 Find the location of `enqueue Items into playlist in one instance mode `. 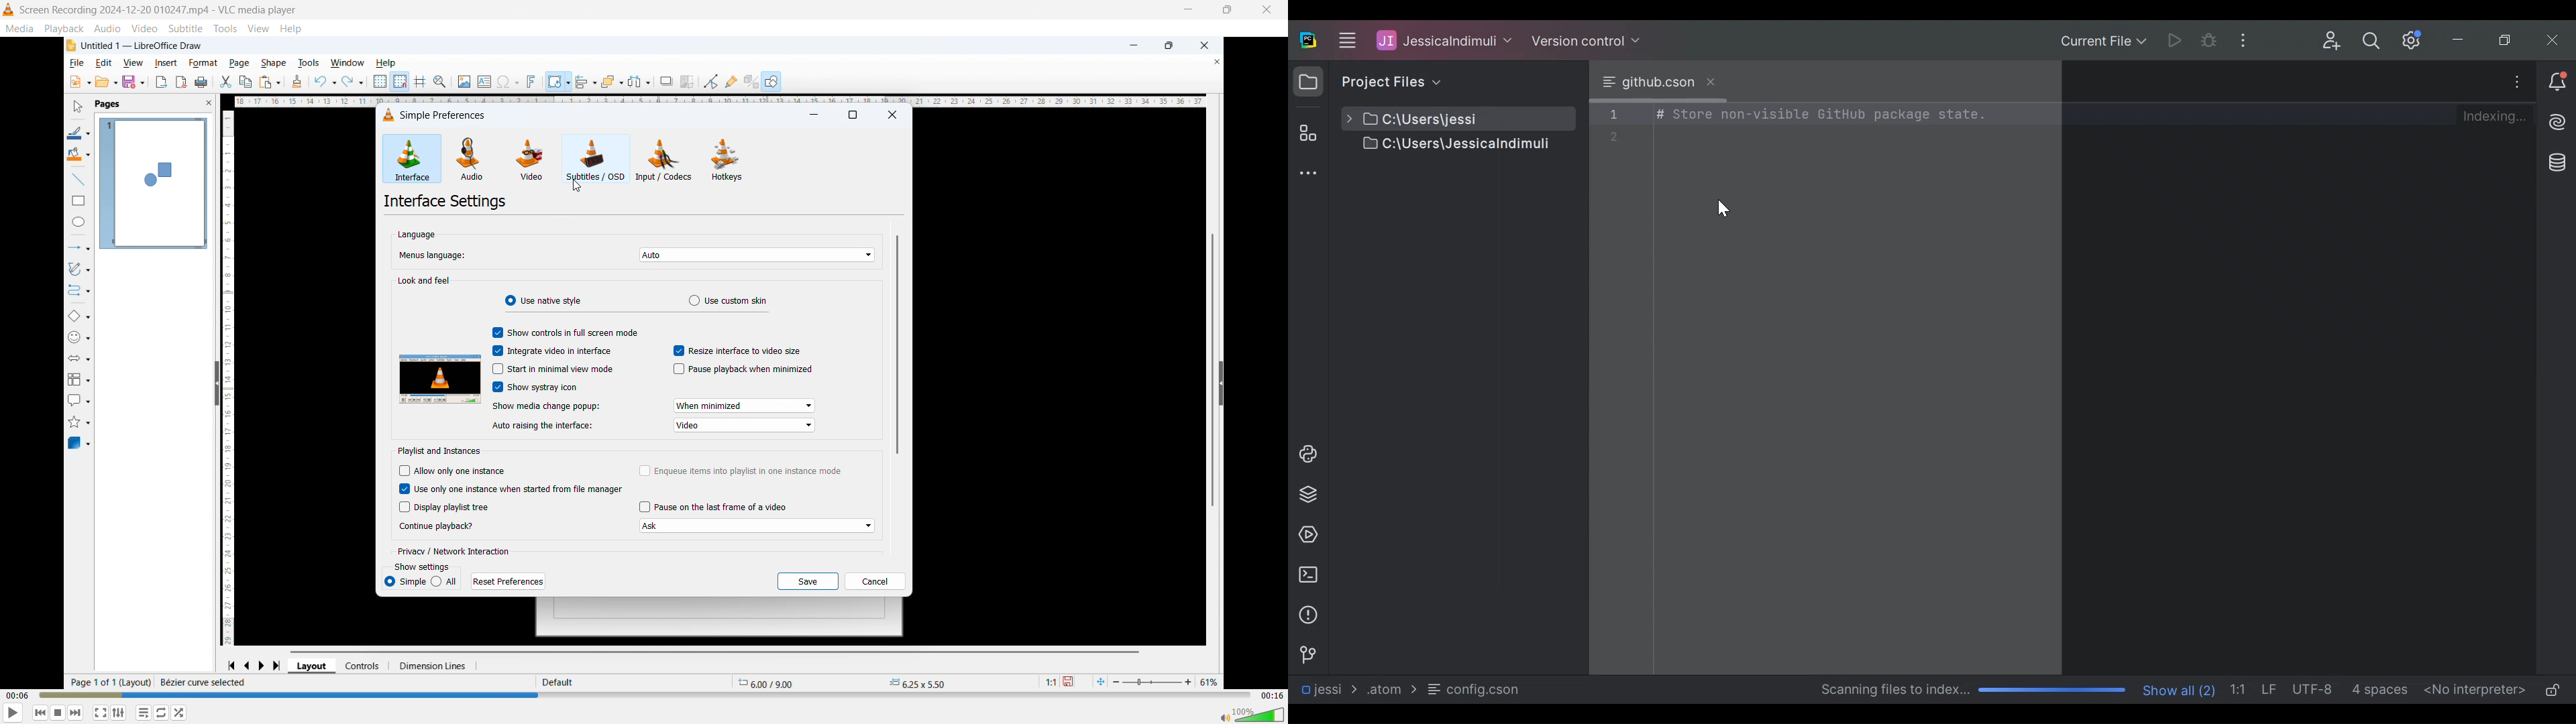

enqueue Items into playlist in one instance mode  is located at coordinates (741, 470).